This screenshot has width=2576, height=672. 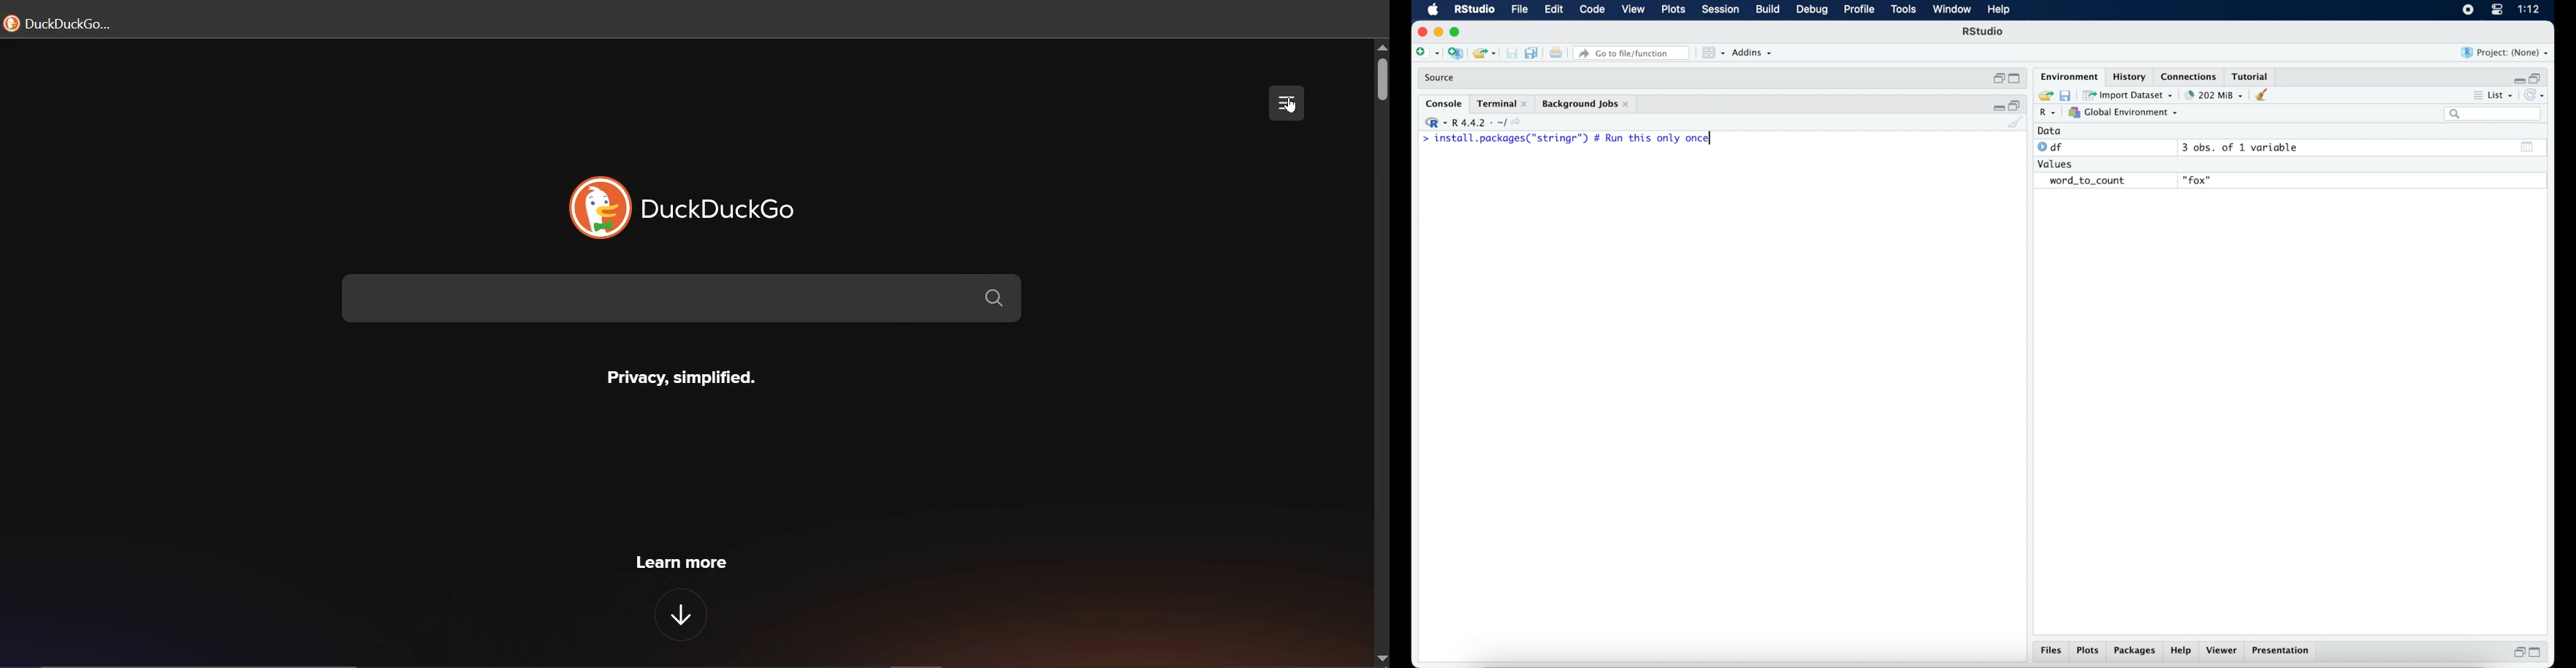 I want to click on profile, so click(x=1858, y=10).